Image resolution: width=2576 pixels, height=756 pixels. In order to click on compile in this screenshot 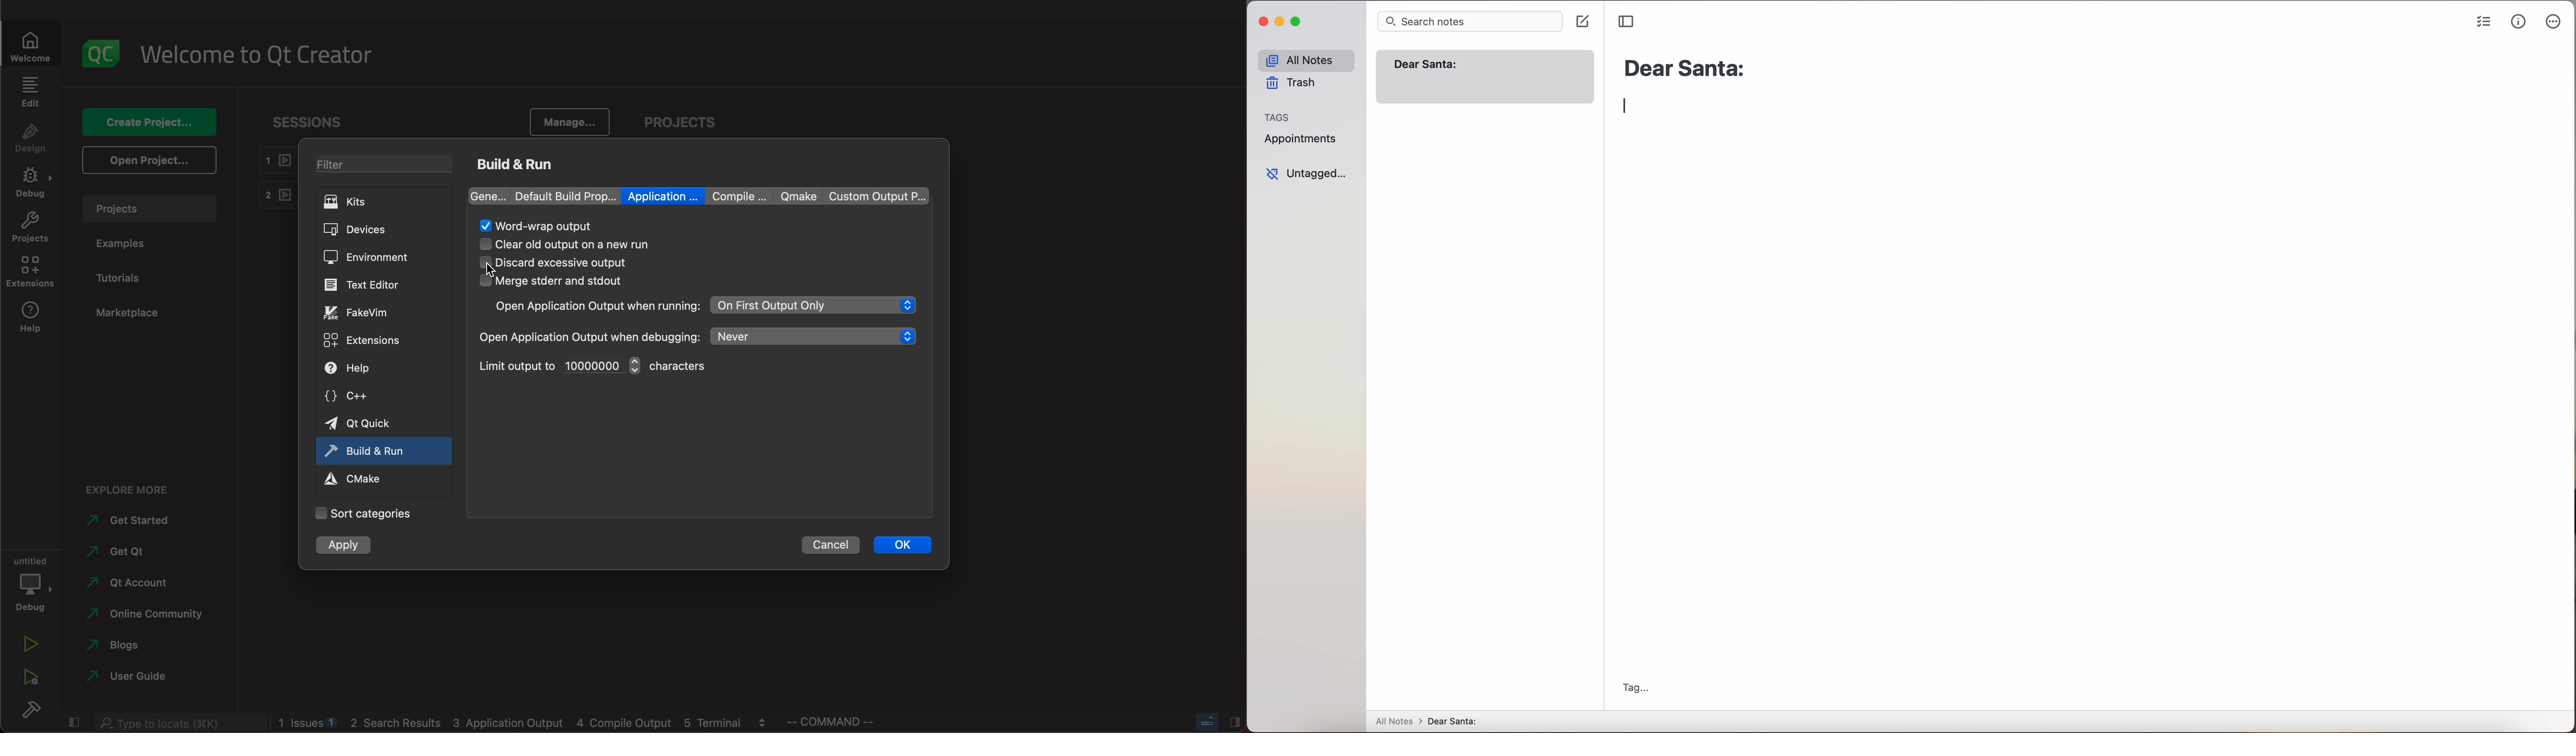, I will do `click(736, 197)`.